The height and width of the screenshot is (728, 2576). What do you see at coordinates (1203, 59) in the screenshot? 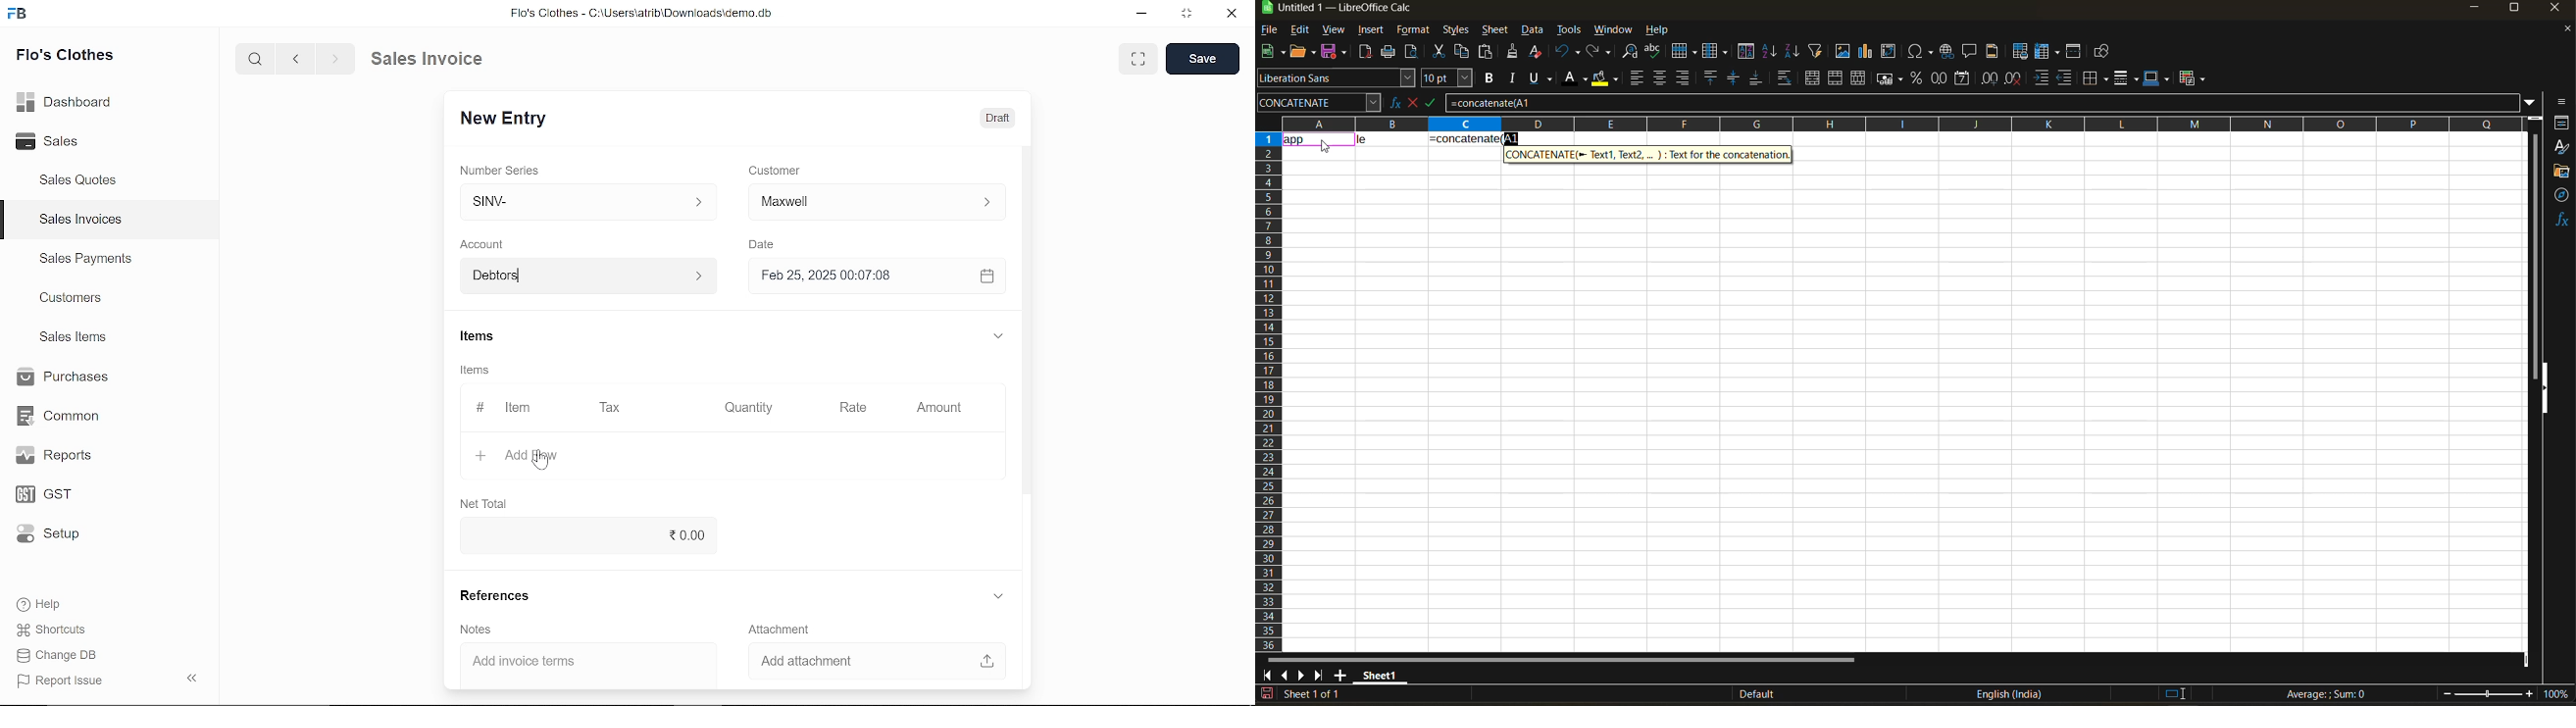
I see `save` at bounding box center [1203, 59].